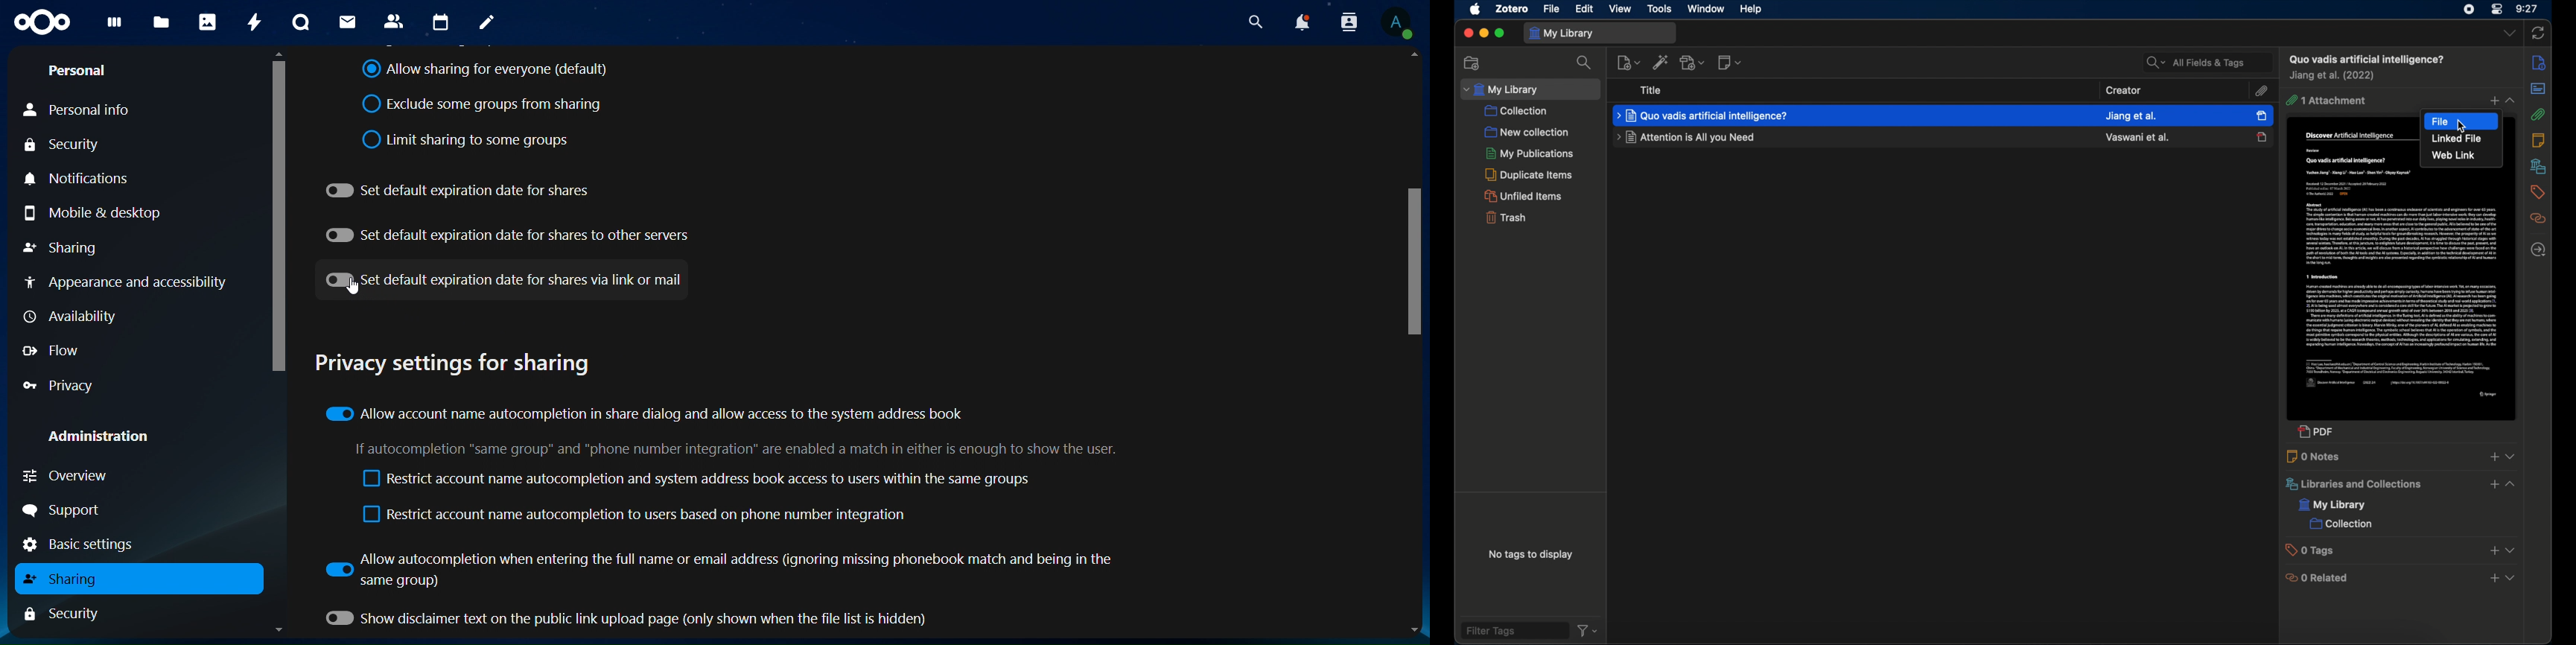  I want to click on exclude somegroups from sharing, so click(486, 105).